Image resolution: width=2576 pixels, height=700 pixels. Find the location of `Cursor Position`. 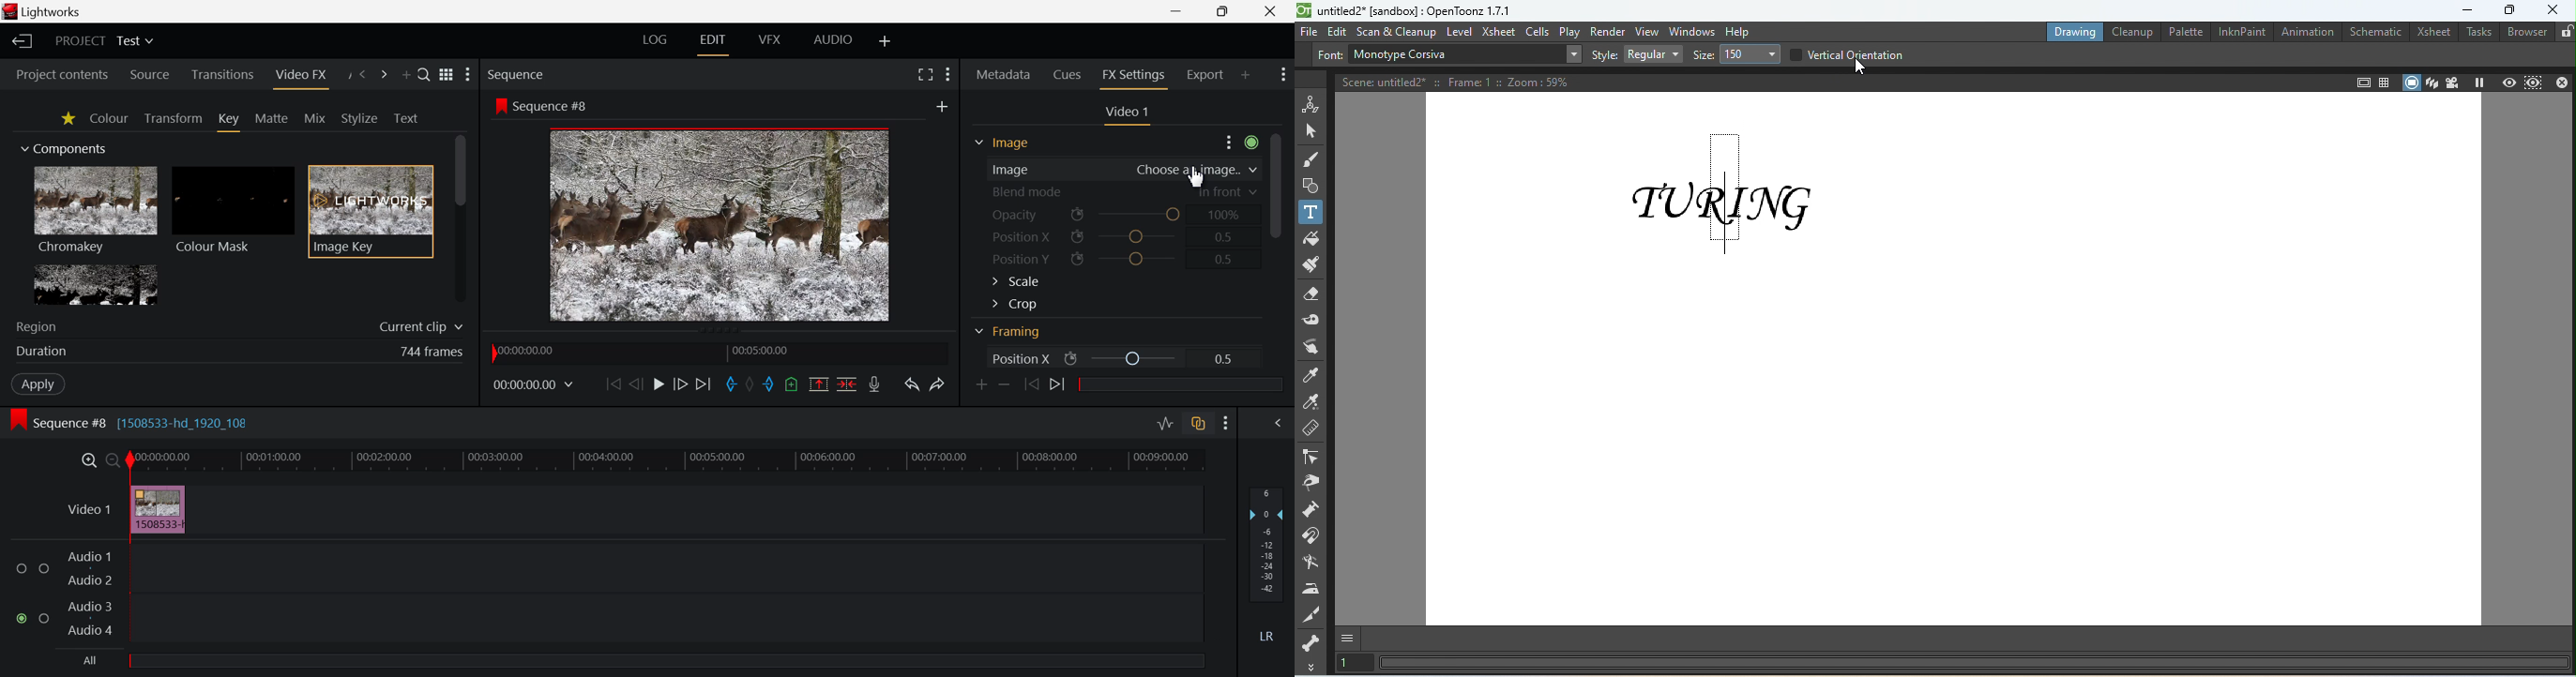

Cursor Position is located at coordinates (1195, 177).